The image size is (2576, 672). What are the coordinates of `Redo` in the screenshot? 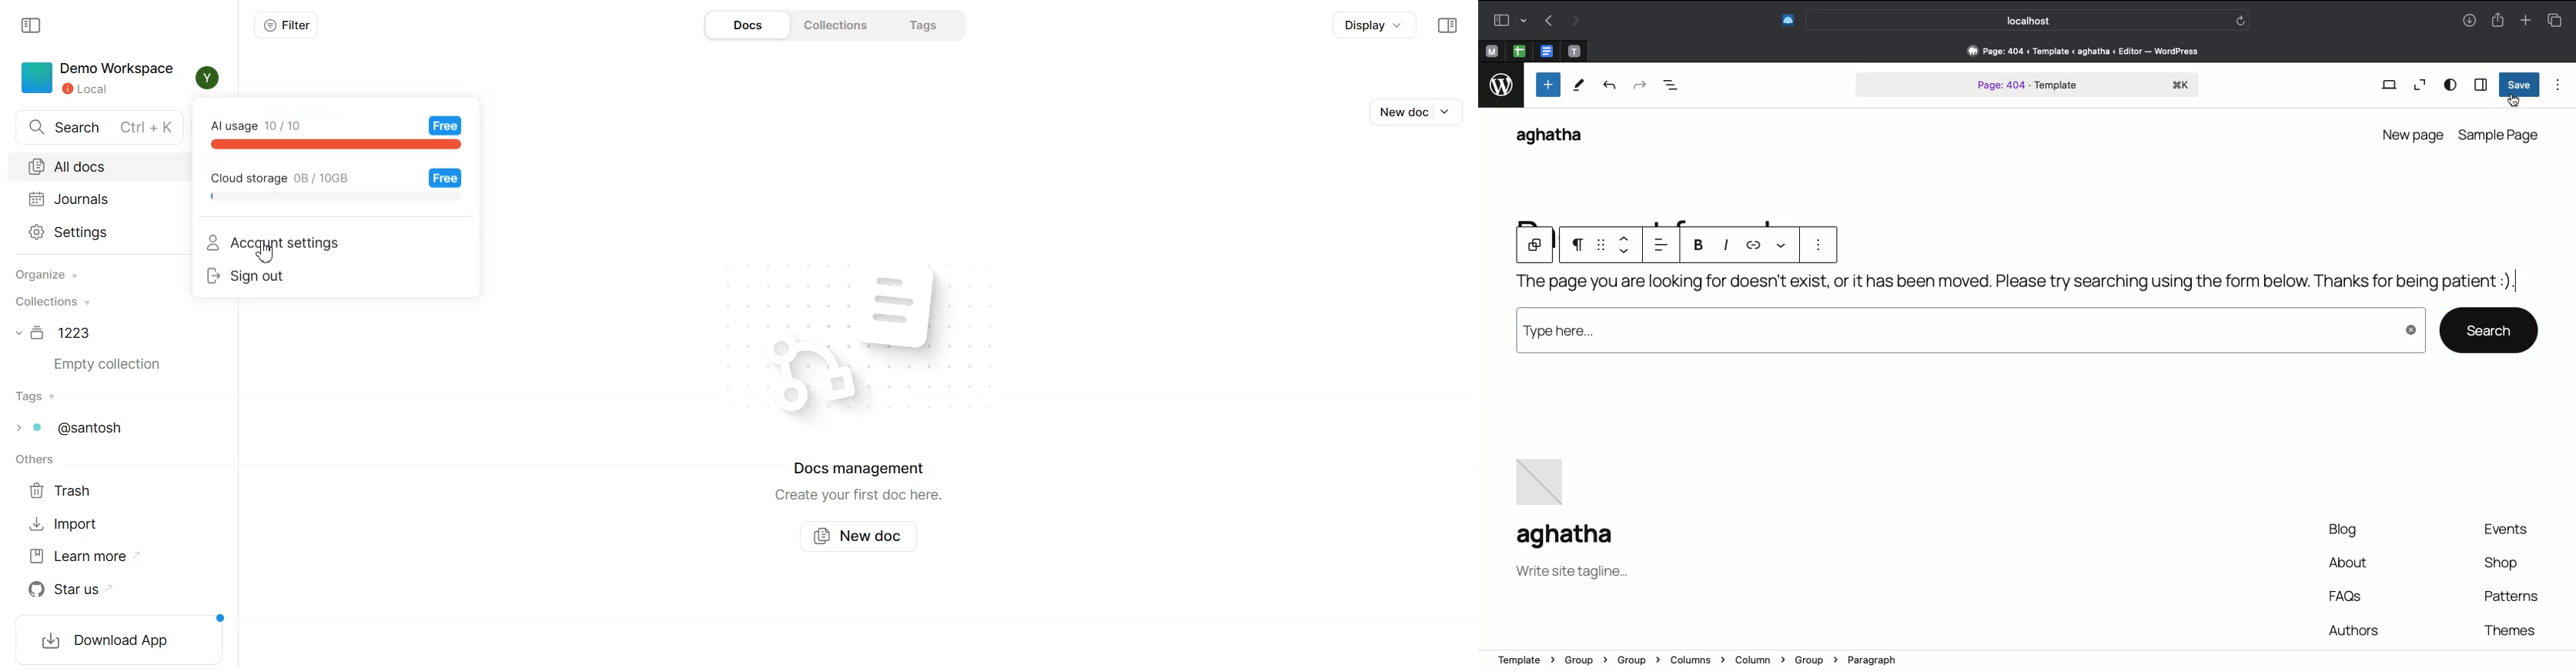 It's located at (1574, 21).